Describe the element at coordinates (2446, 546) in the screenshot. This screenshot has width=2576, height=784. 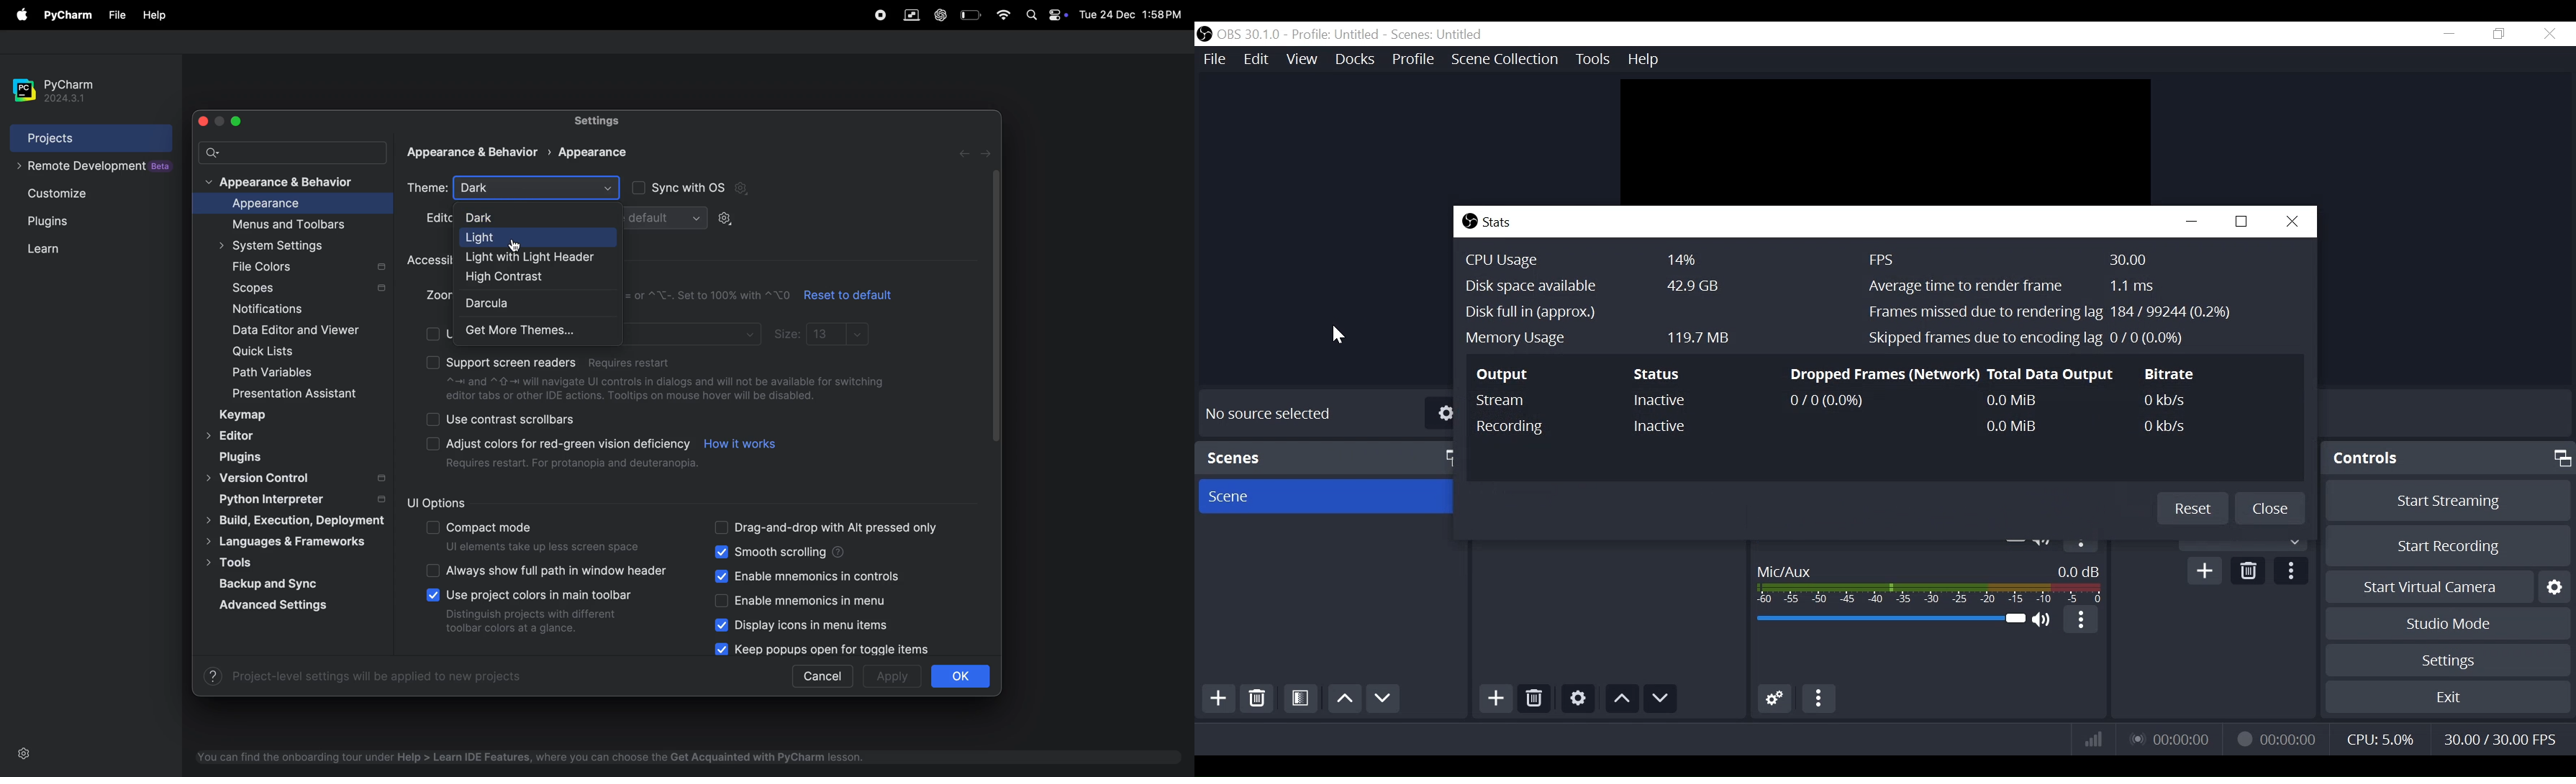
I see `Start Recording` at that location.